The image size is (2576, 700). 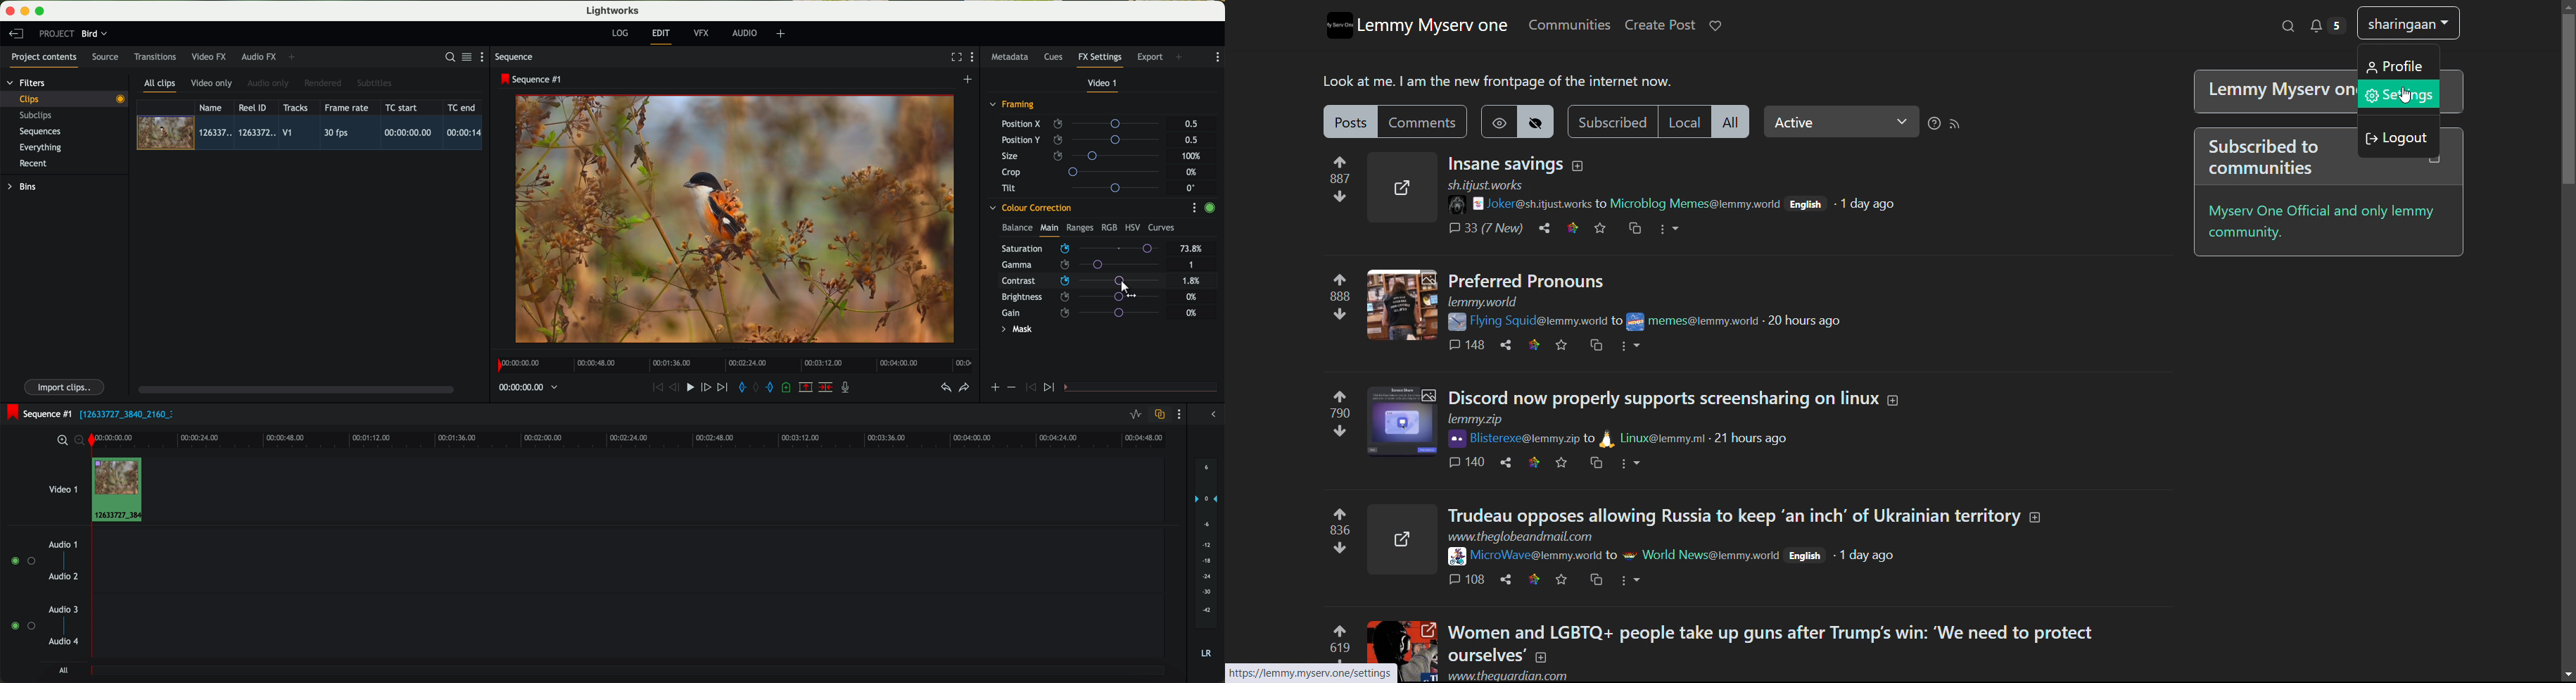 What do you see at coordinates (1633, 227) in the screenshot?
I see `crosspost` at bounding box center [1633, 227].